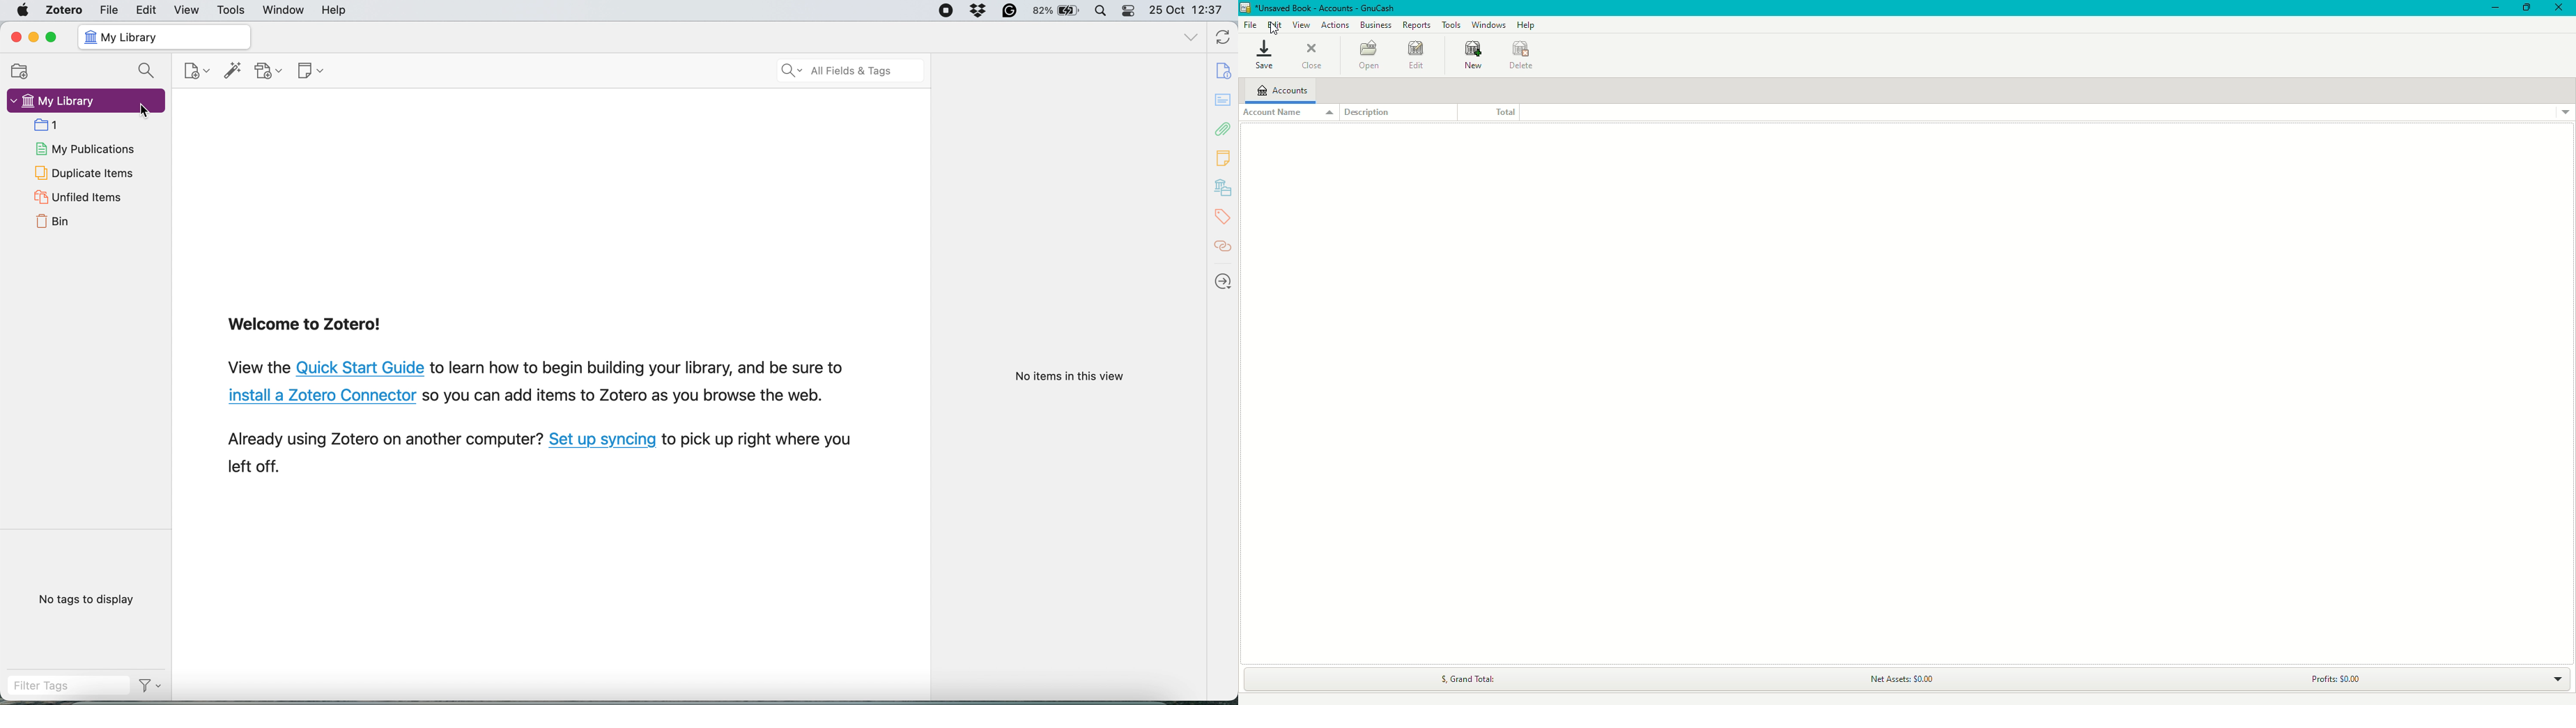 Image resolution: width=2576 pixels, height=728 pixels. Describe the element at coordinates (847, 71) in the screenshot. I see `search all field ads tags` at that location.